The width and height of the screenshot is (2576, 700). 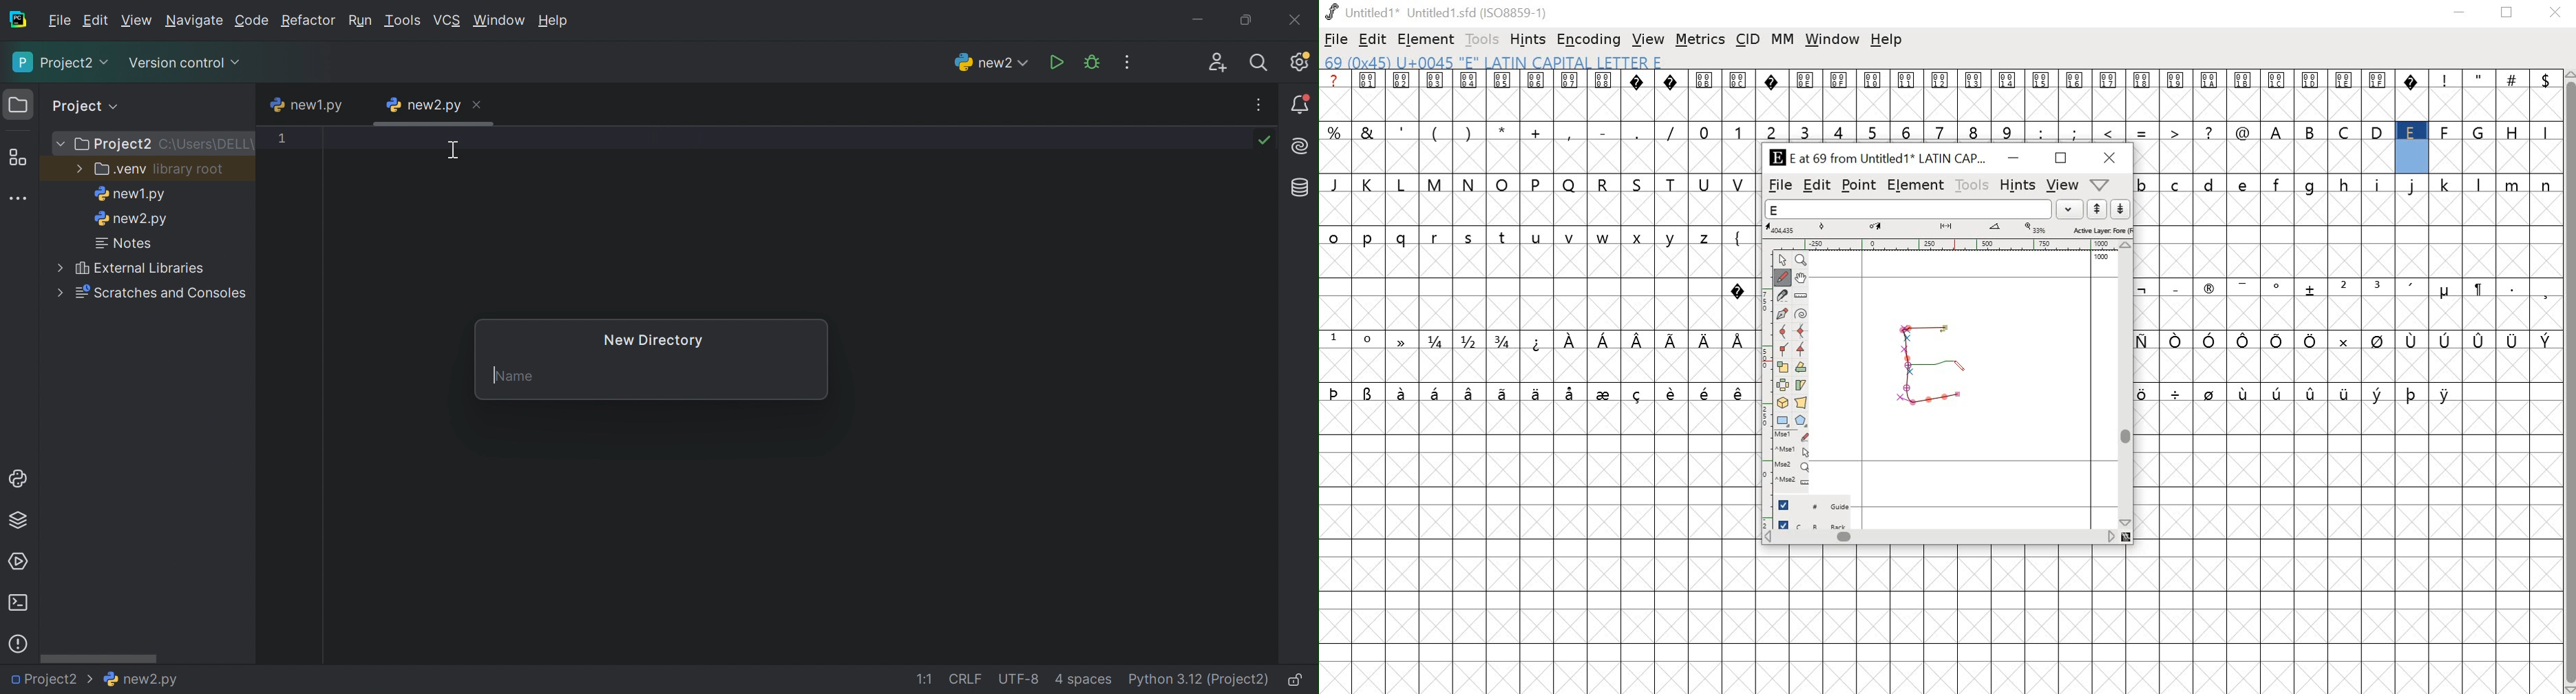 I want to click on New Directory, so click(x=652, y=341).